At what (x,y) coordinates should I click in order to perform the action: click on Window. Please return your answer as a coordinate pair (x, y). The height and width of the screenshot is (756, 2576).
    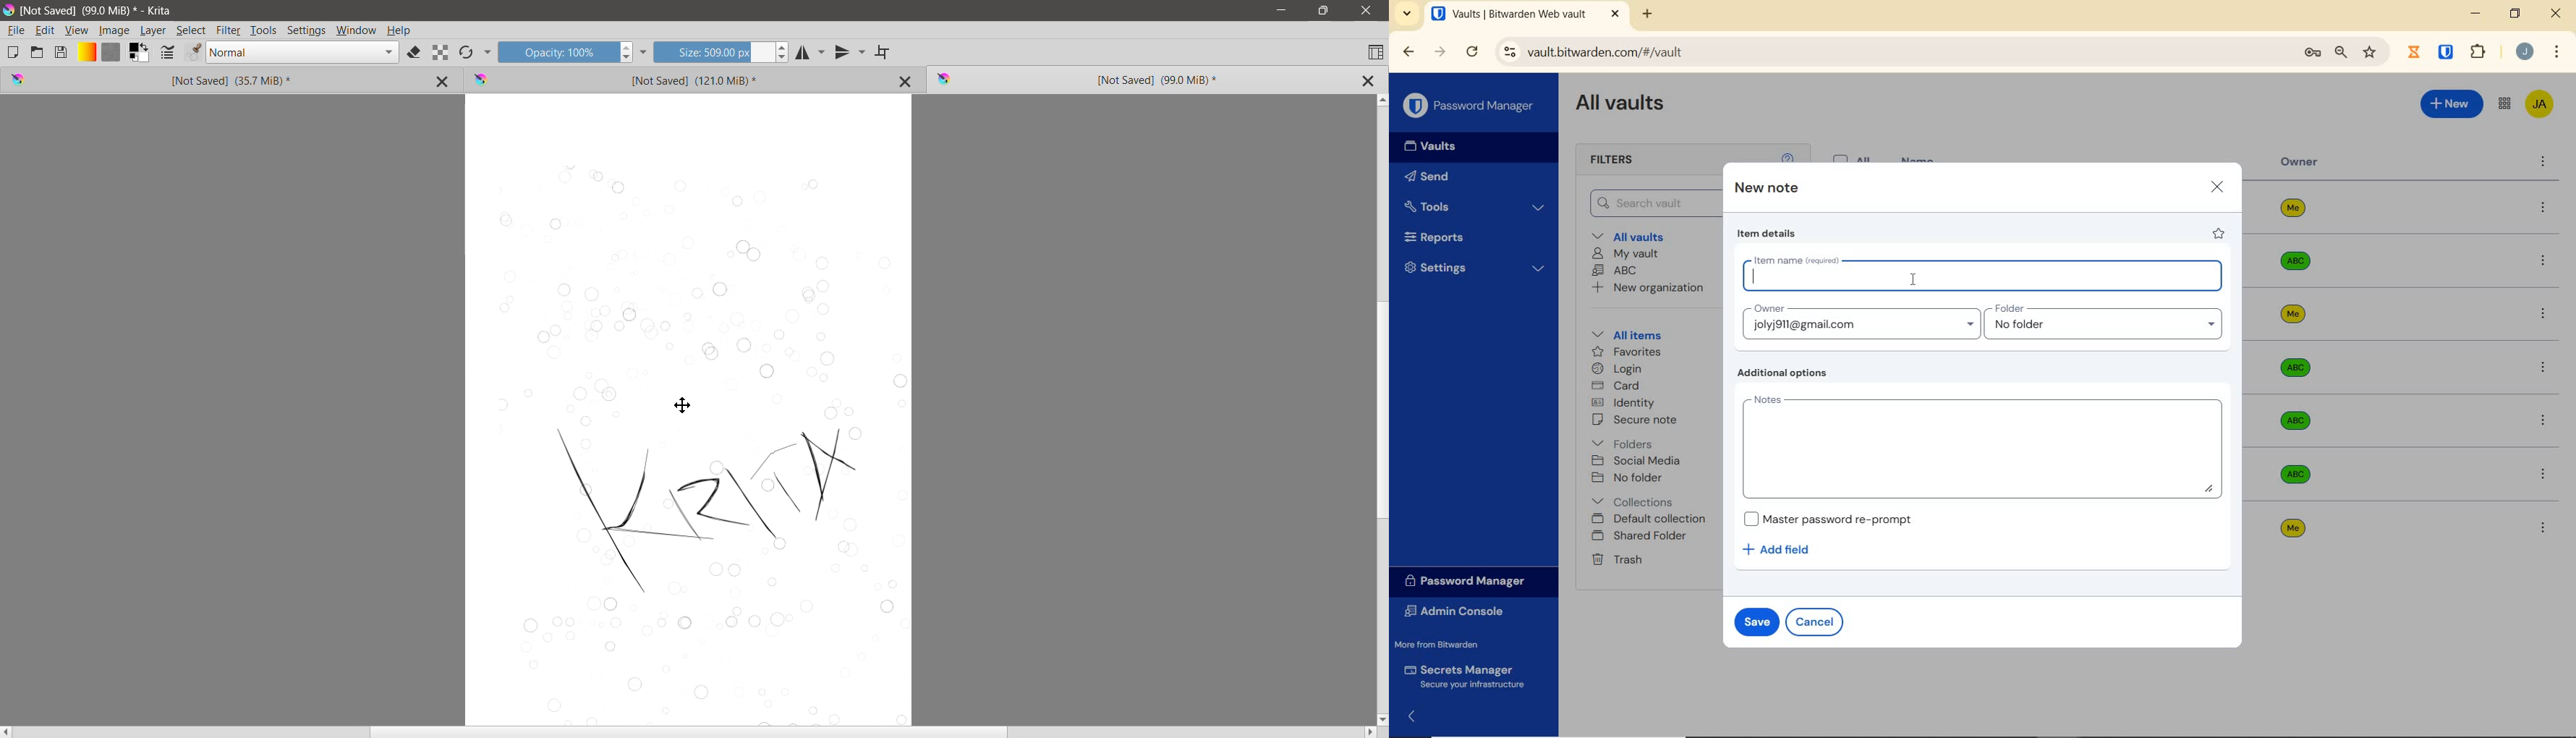
    Looking at the image, I should click on (357, 31).